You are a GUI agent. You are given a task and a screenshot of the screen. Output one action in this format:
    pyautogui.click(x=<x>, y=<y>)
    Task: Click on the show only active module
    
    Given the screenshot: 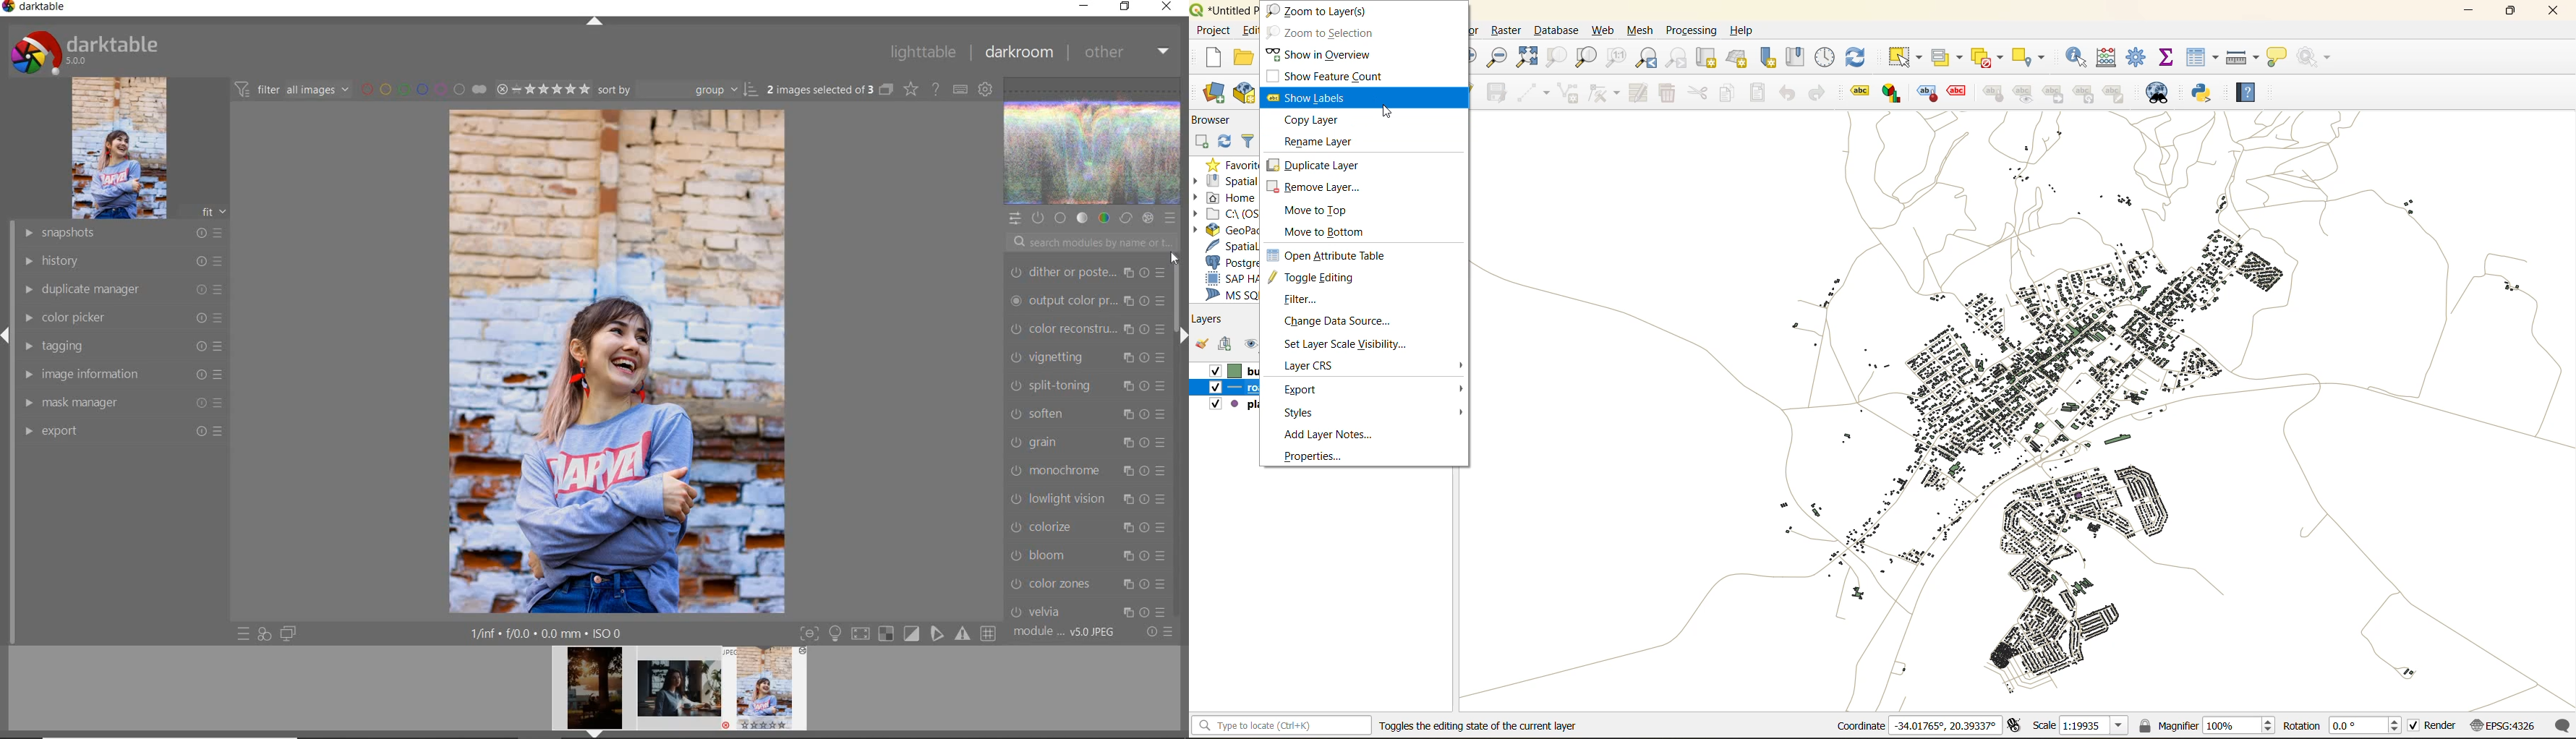 What is the action you would take?
    pyautogui.click(x=1037, y=218)
    